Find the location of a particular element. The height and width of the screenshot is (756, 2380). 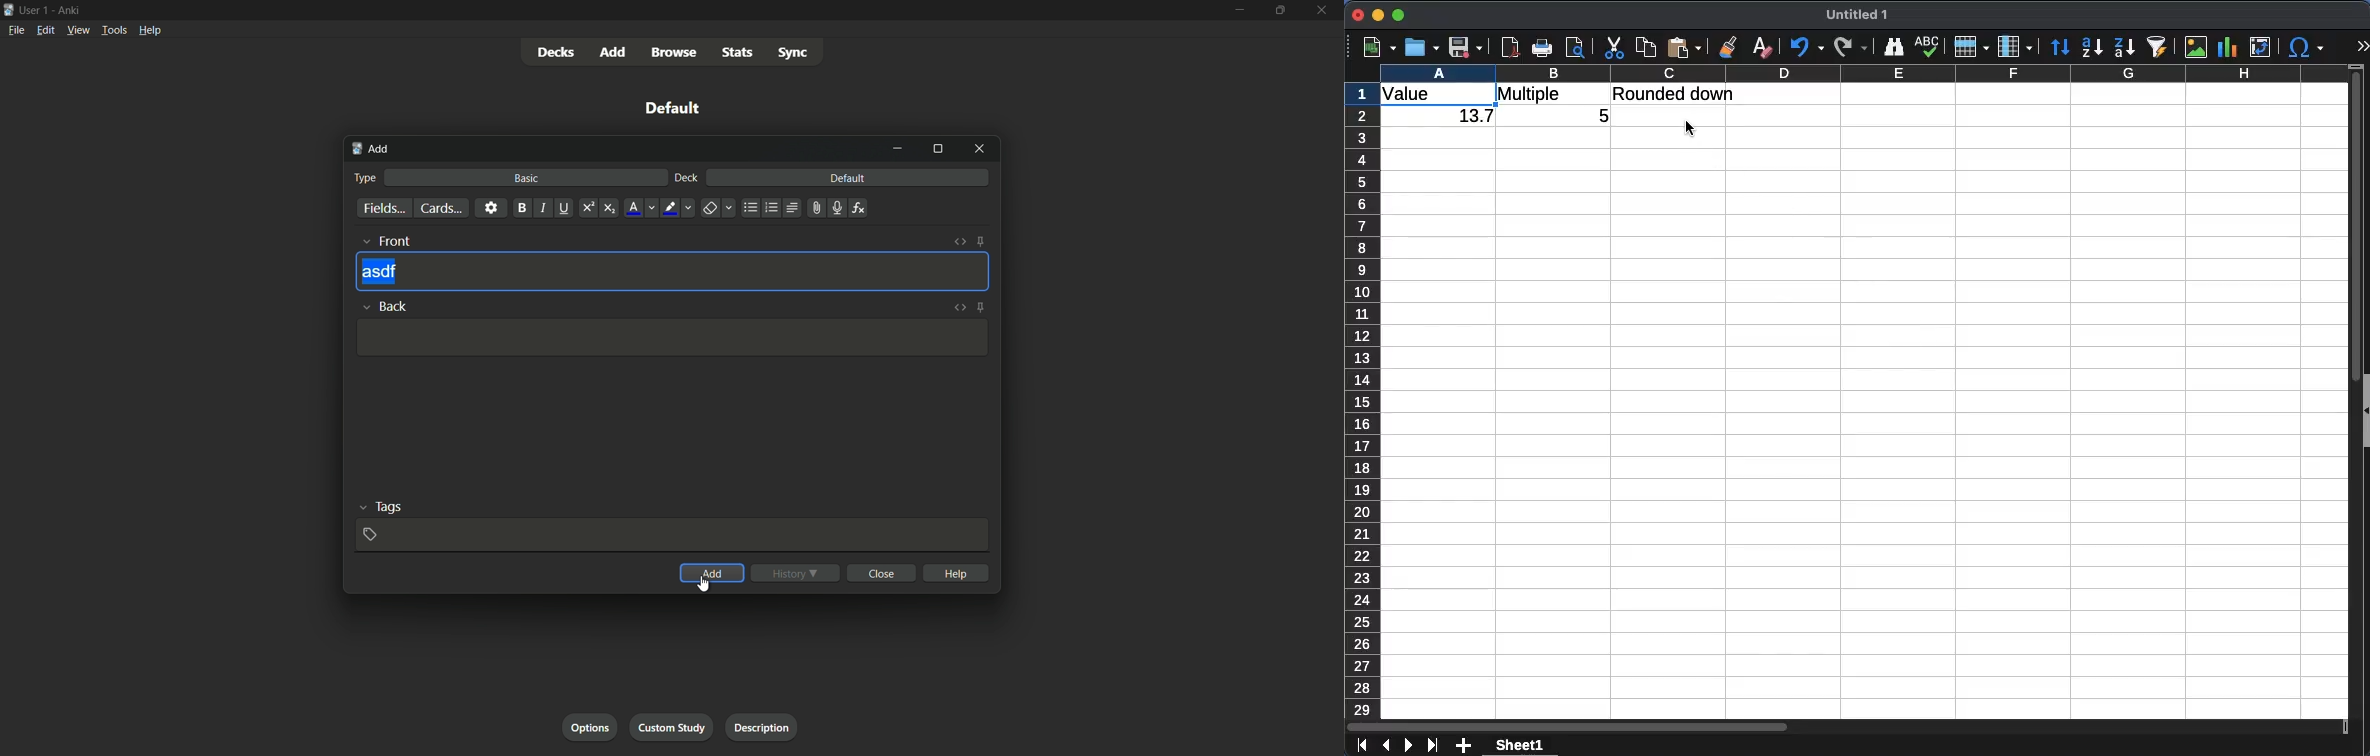

help is located at coordinates (150, 32).